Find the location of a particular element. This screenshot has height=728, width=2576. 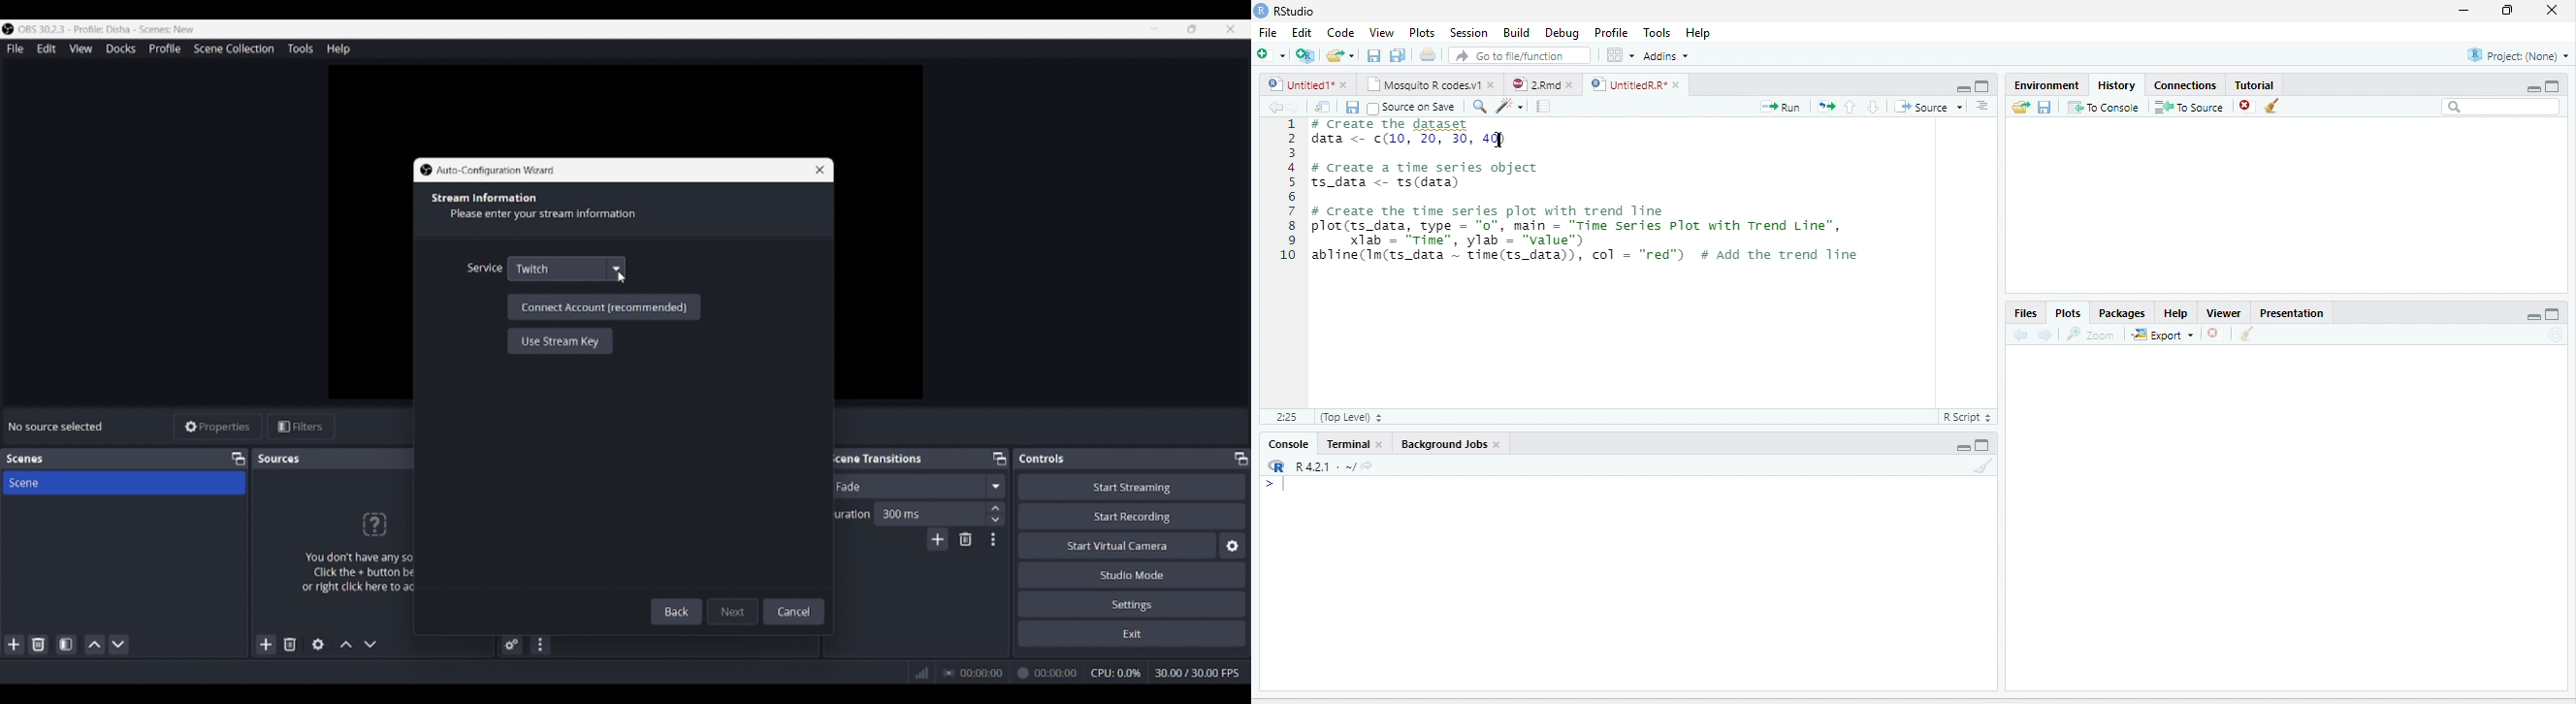

Workspace panes is located at coordinates (1619, 54).